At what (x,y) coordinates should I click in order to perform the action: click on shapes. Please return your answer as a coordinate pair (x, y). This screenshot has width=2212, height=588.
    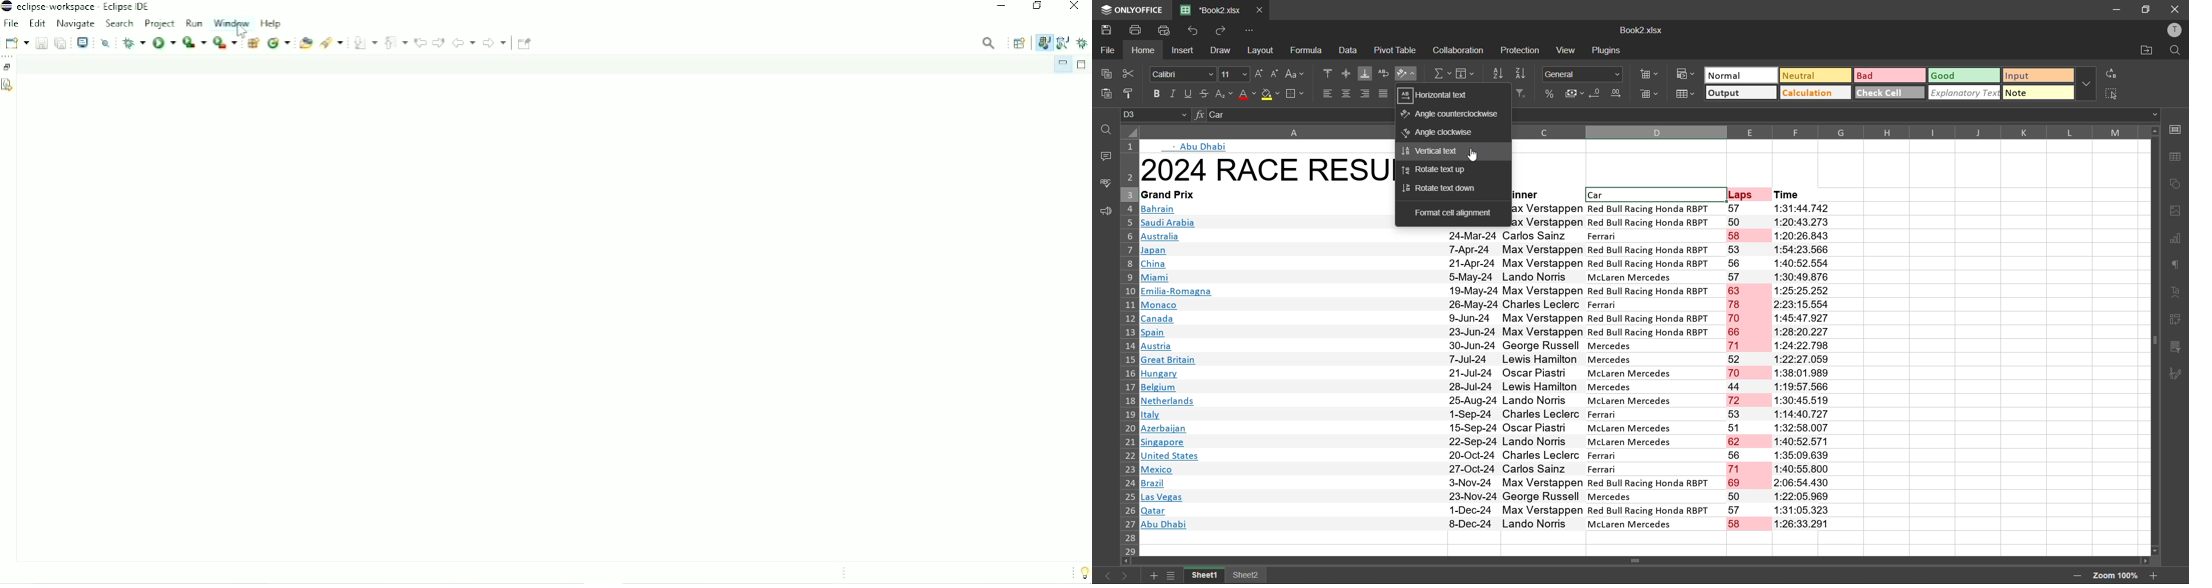
    Looking at the image, I should click on (2179, 183).